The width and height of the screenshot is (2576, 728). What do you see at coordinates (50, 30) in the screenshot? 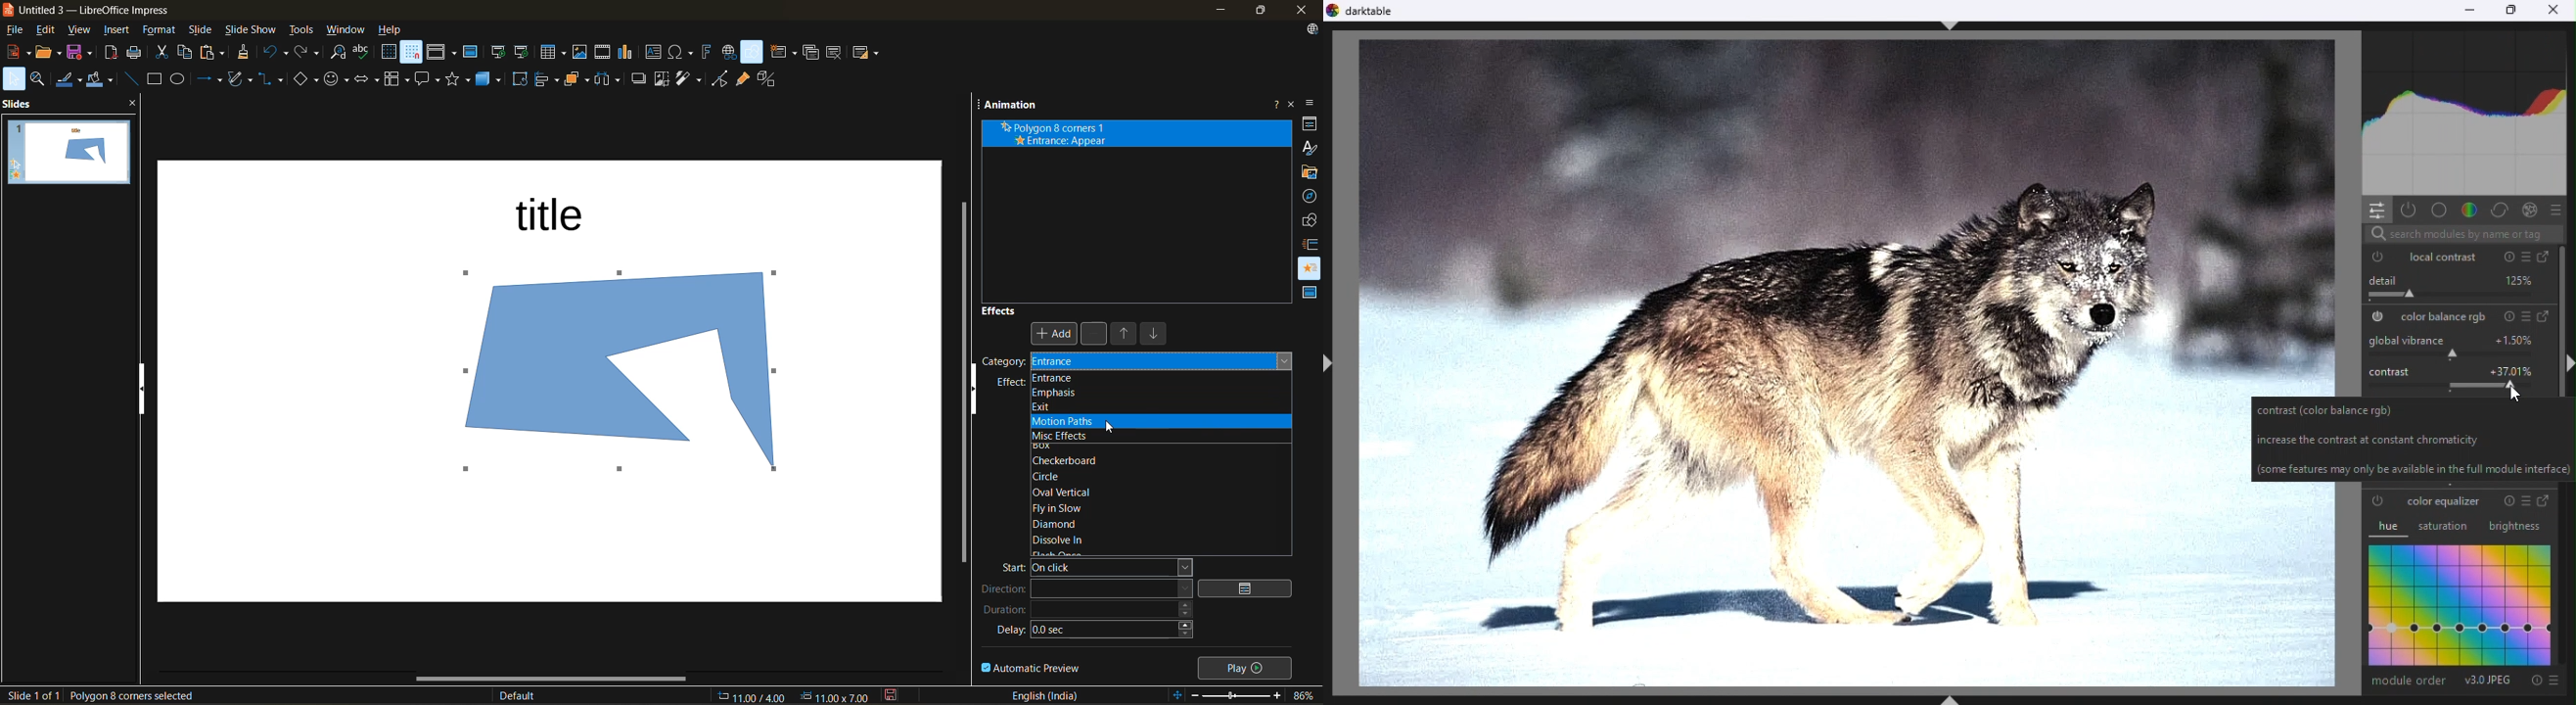
I see `edit` at bounding box center [50, 30].